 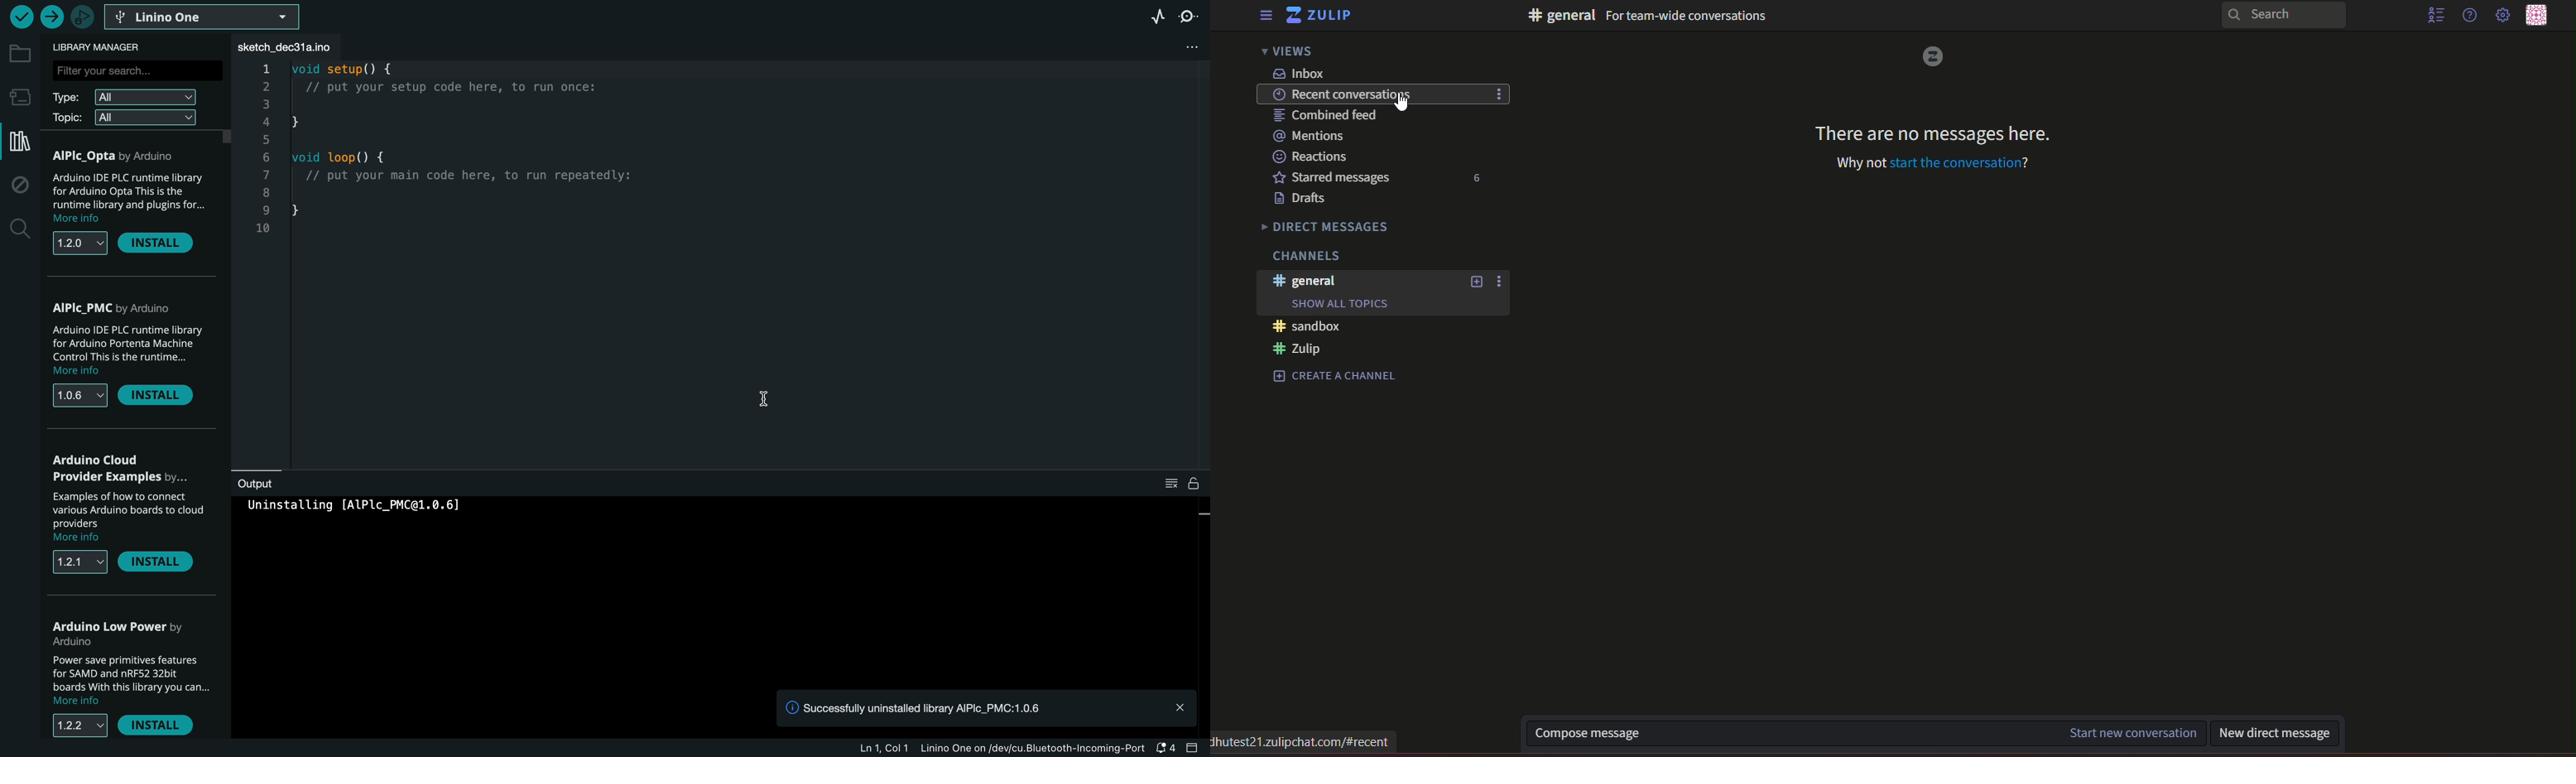 I want to click on #general, so click(x=1309, y=281).